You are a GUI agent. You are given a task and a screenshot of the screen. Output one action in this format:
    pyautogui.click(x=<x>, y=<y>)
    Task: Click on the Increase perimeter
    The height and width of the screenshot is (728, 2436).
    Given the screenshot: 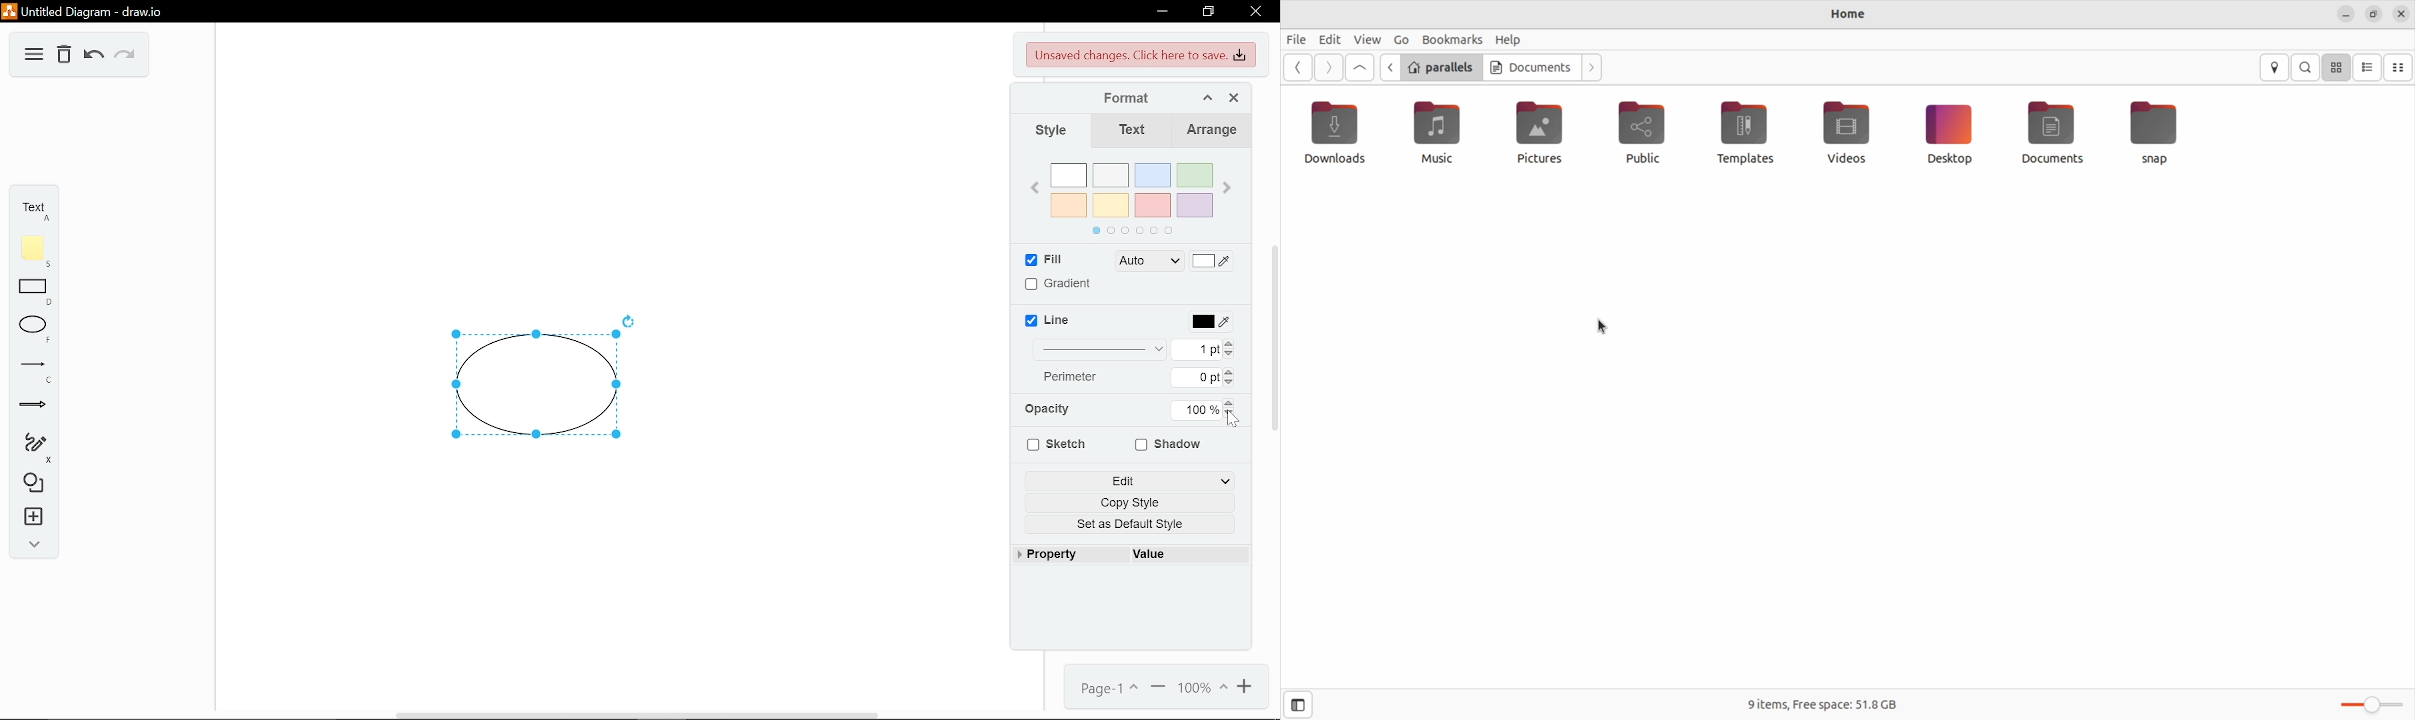 What is the action you would take?
    pyautogui.click(x=1230, y=372)
    